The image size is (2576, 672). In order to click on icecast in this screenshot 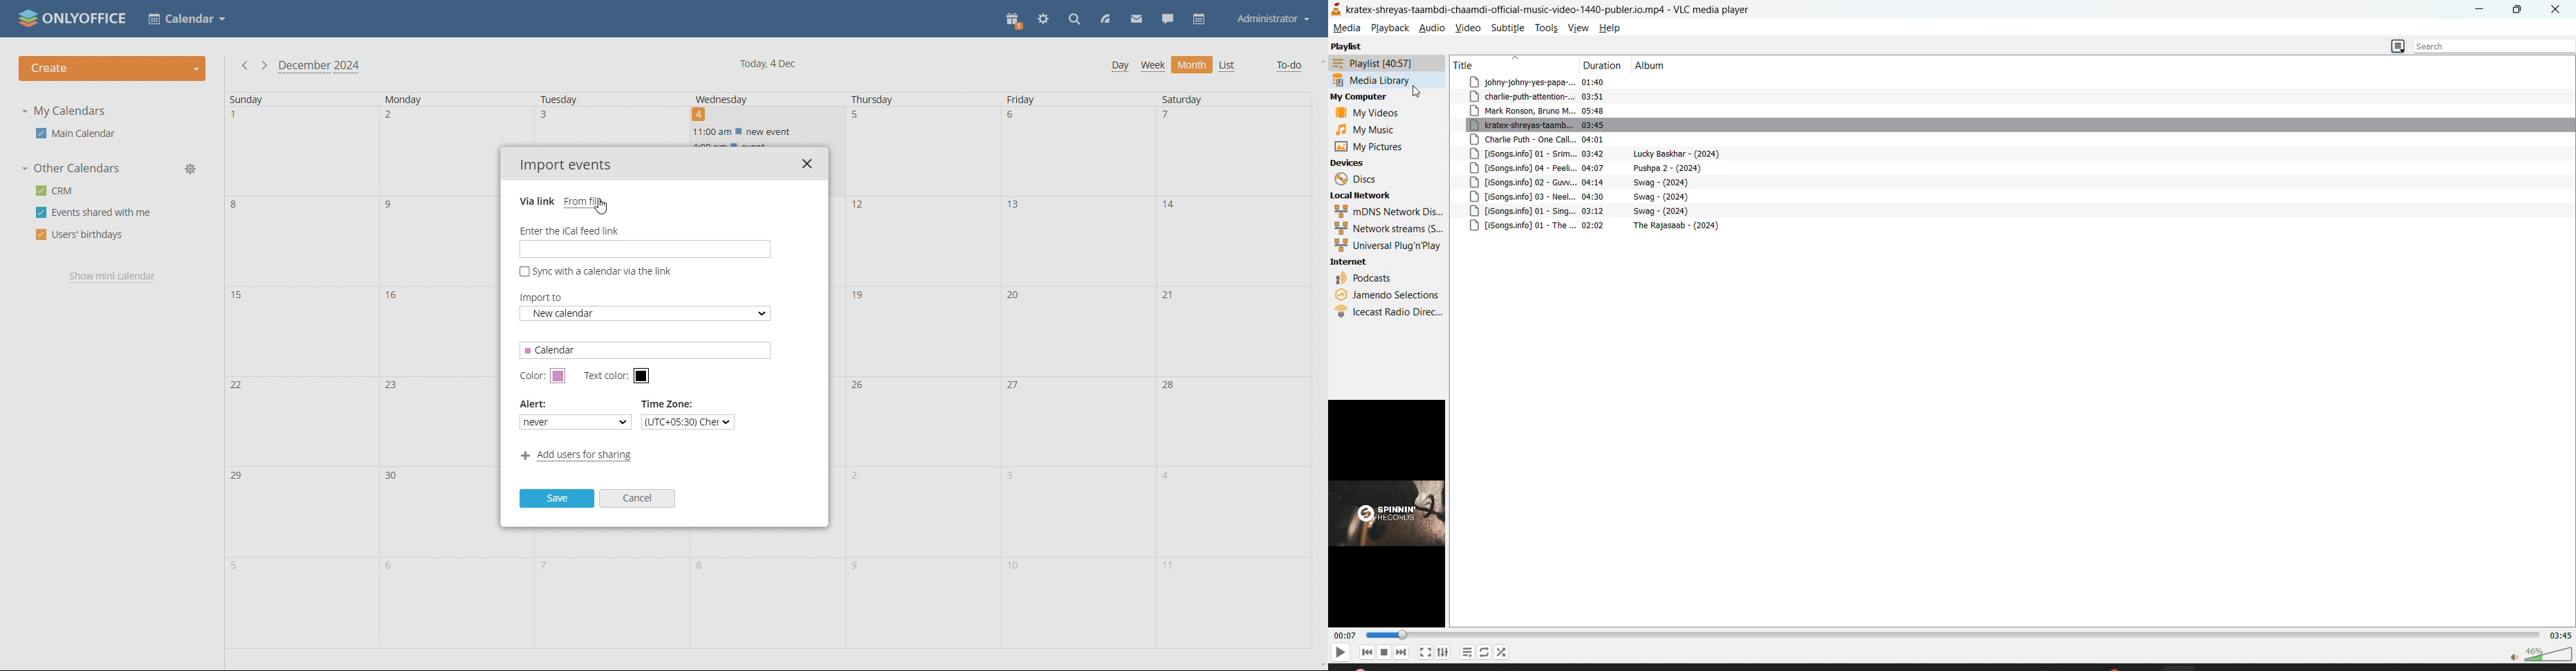, I will do `click(1387, 313)`.